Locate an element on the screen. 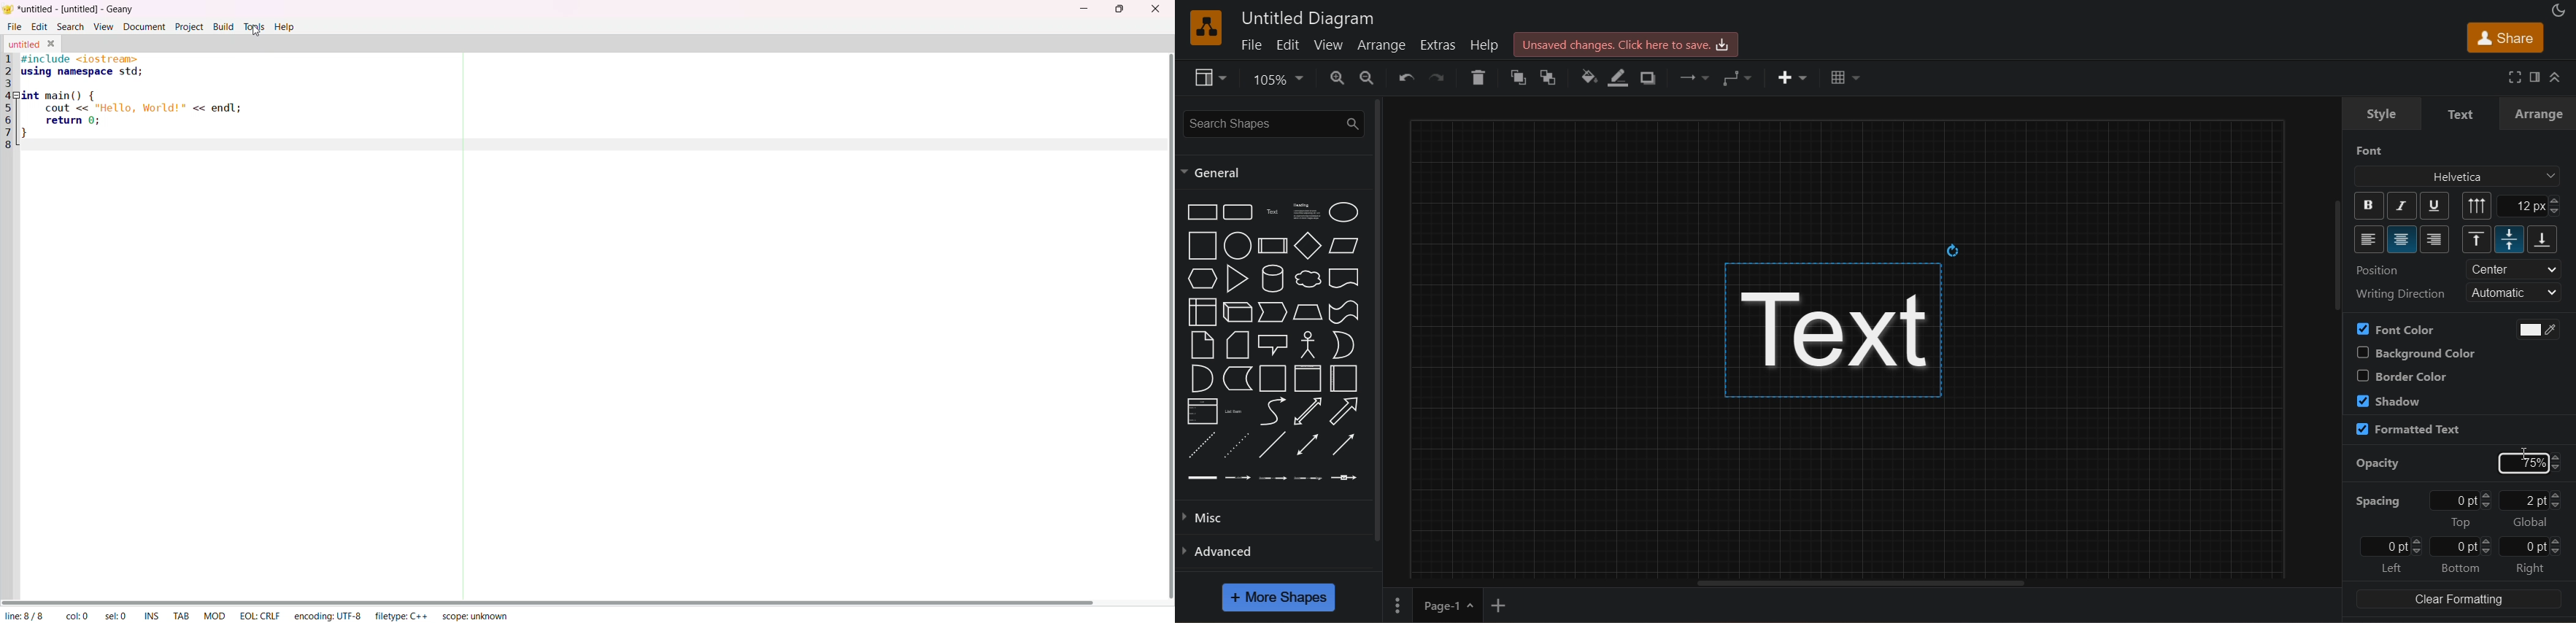  search shapes is located at coordinates (1271, 124).